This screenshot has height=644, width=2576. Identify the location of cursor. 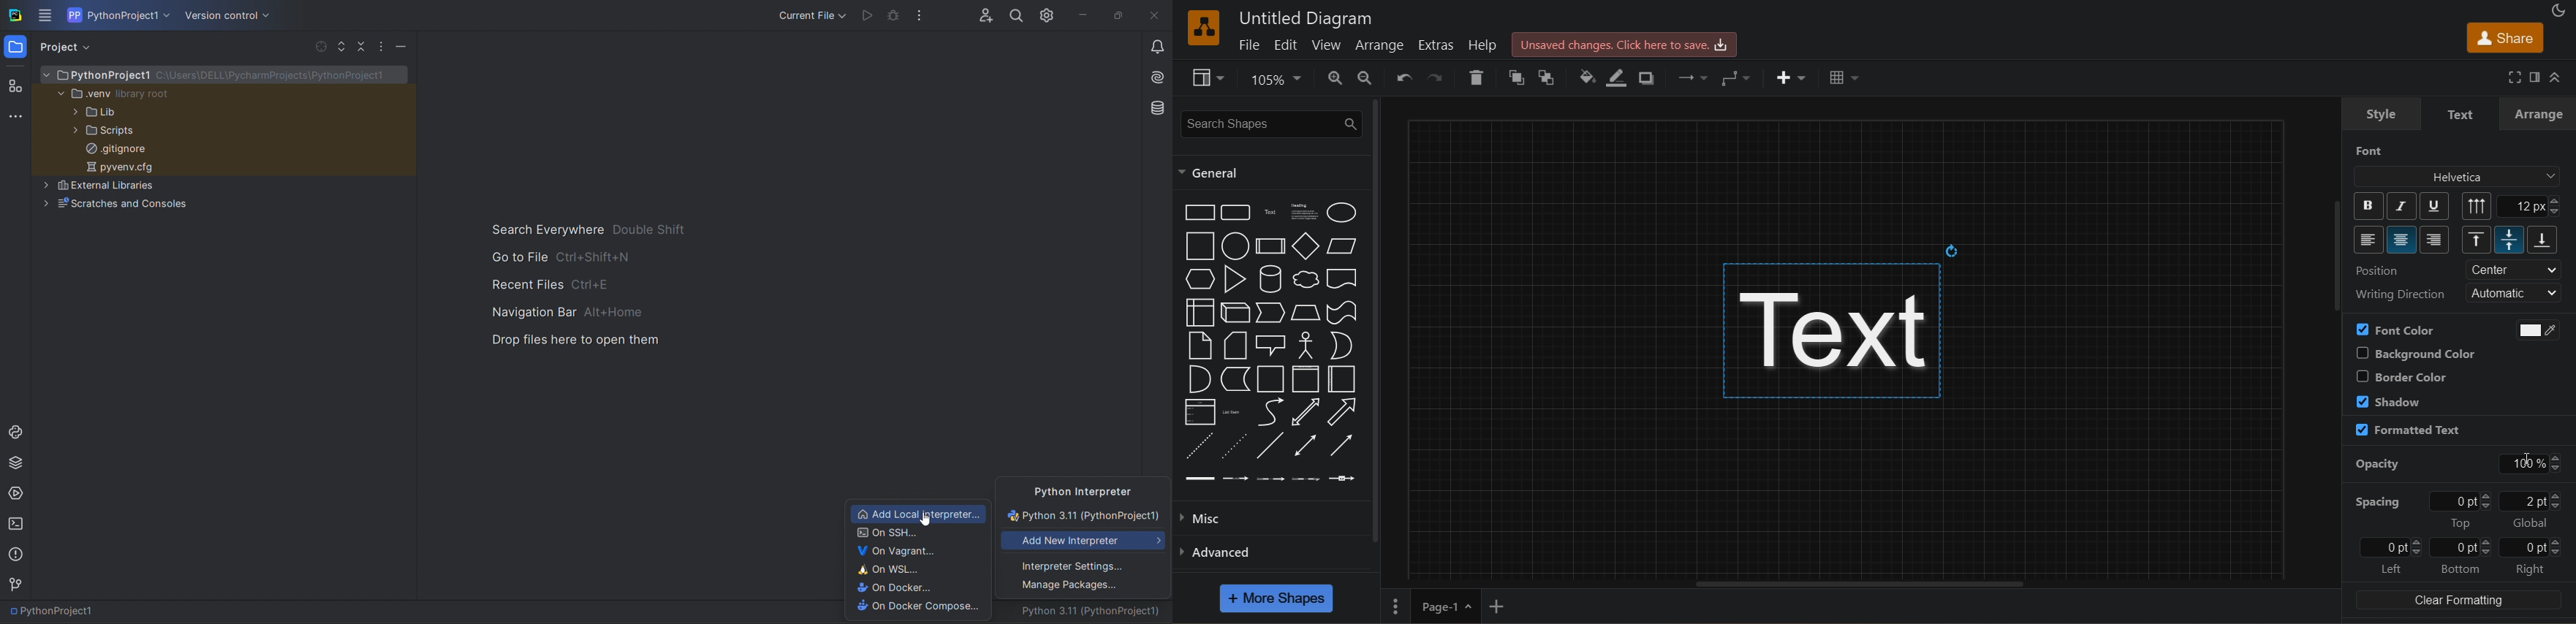
(2525, 458).